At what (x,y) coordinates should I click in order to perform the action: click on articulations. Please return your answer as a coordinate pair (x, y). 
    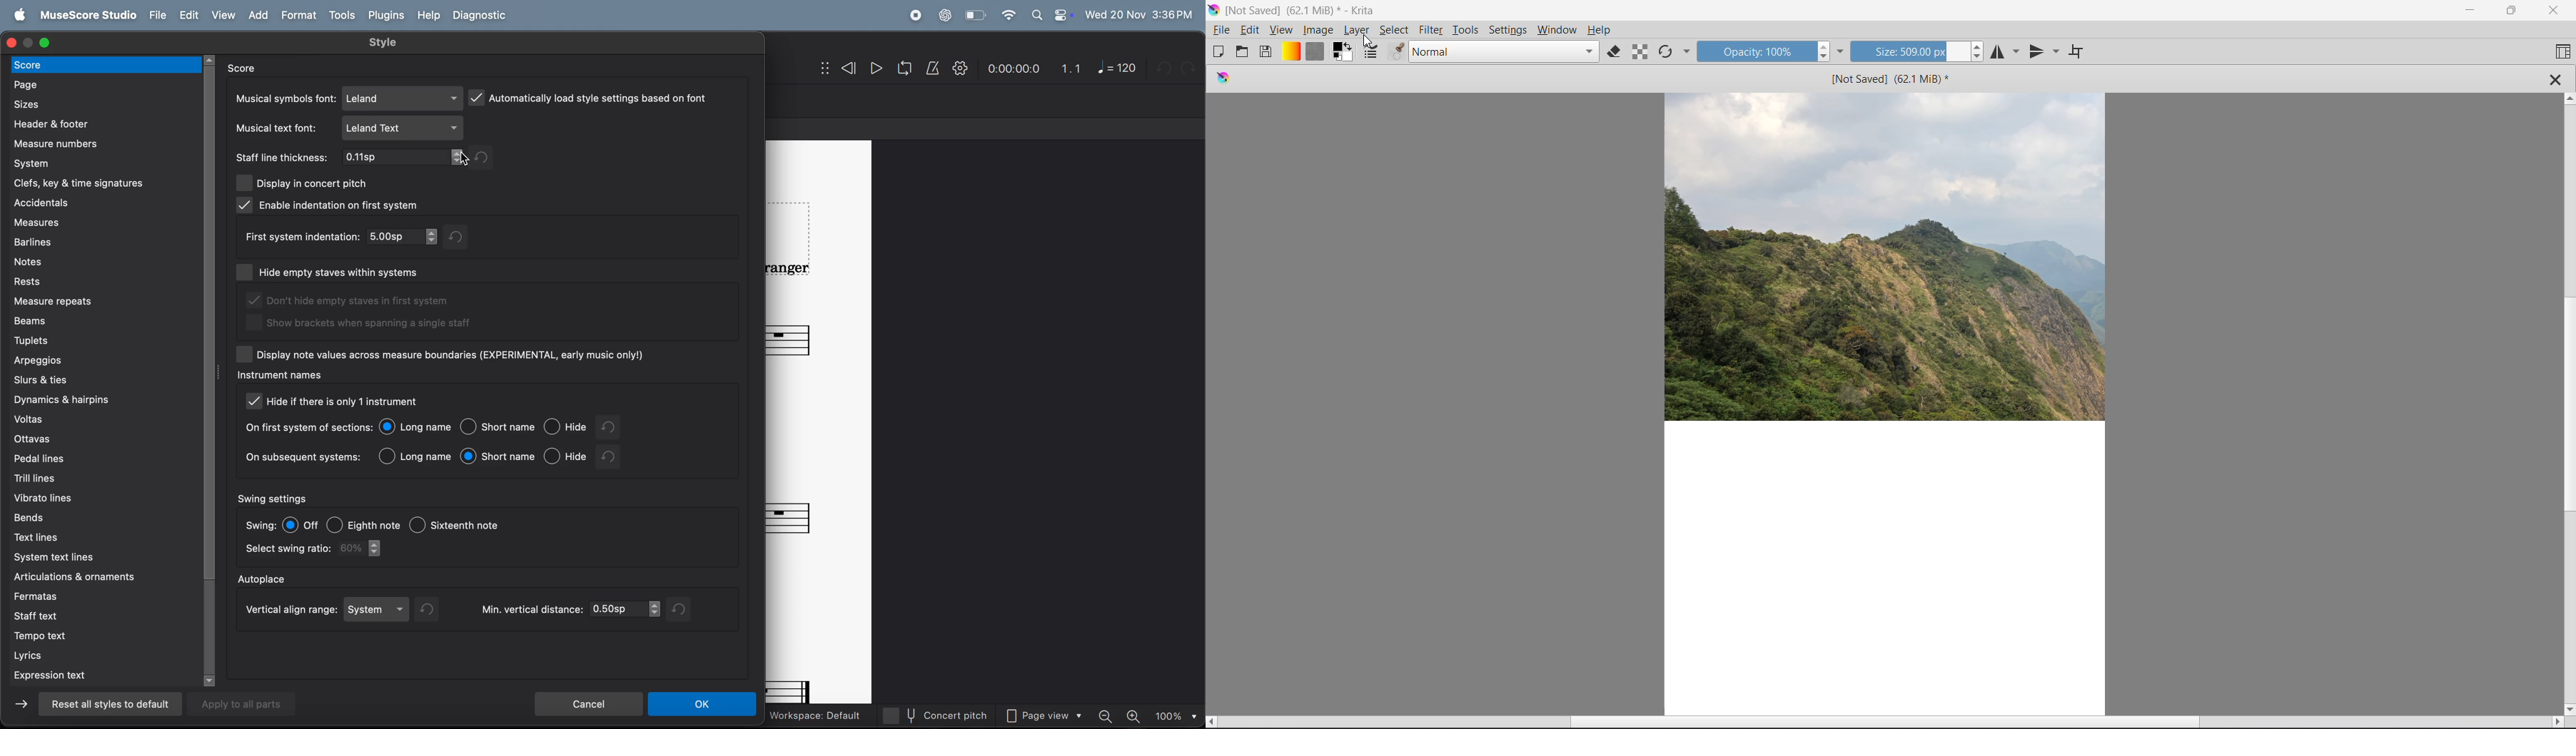
    Looking at the image, I should click on (84, 578).